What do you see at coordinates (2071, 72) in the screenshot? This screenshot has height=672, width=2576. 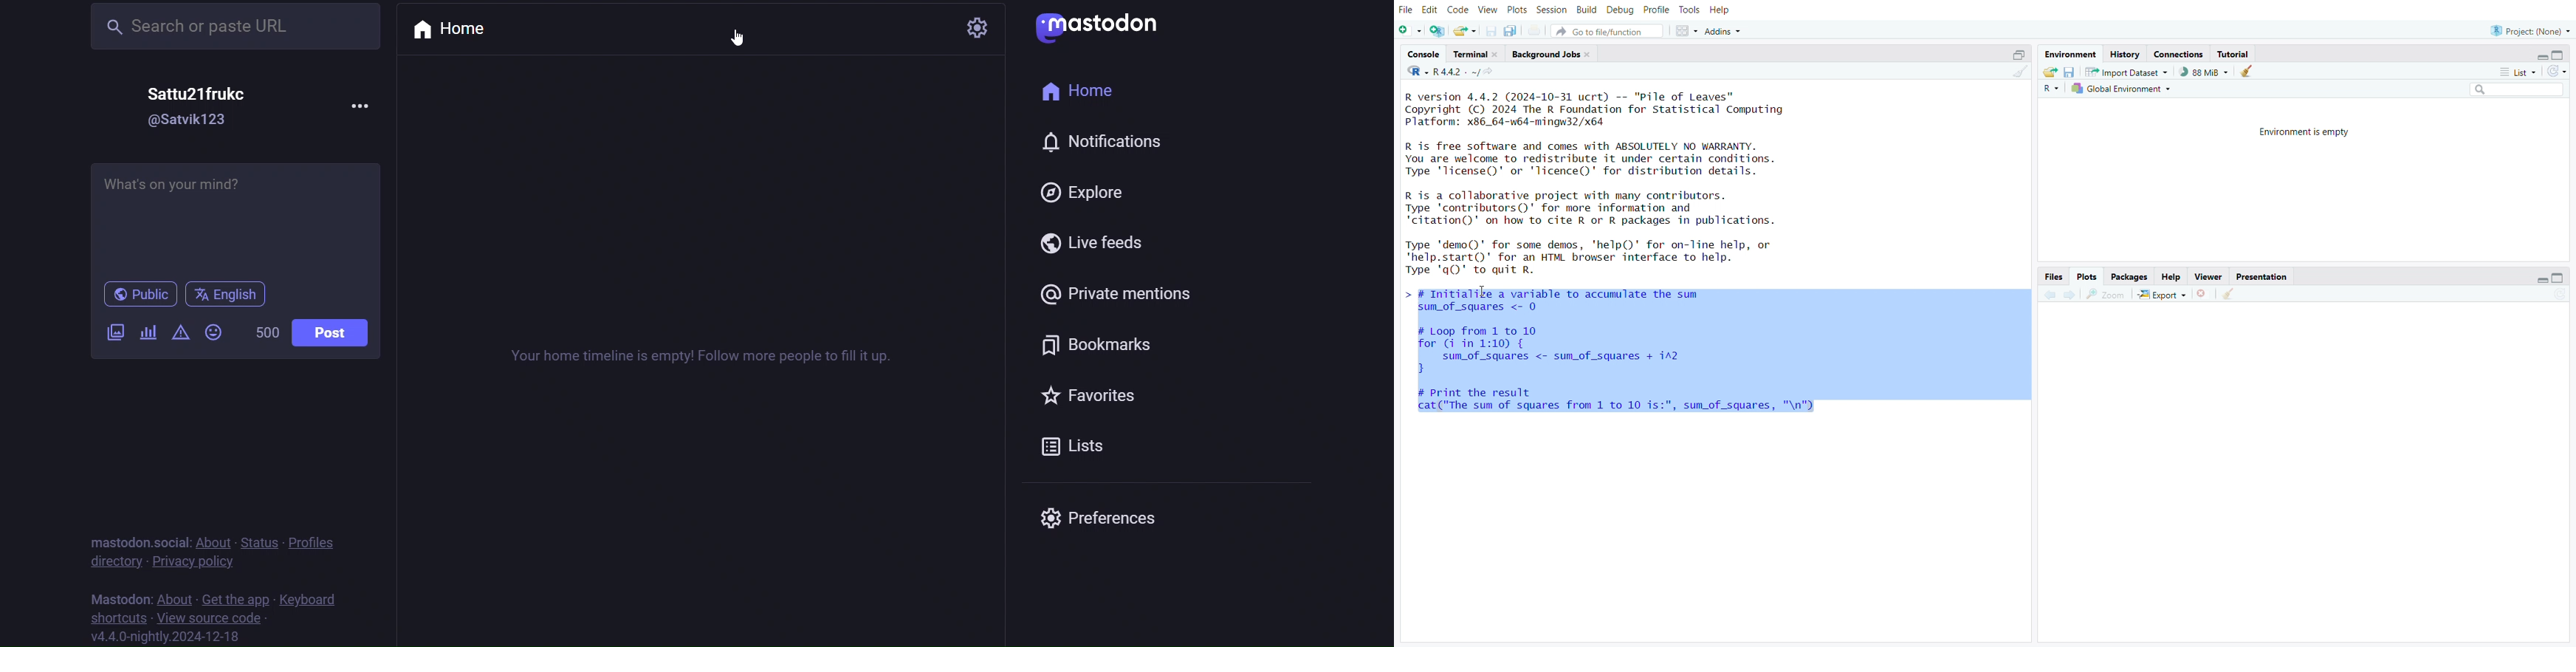 I see `save workspace` at bounding box center [2071, 72].